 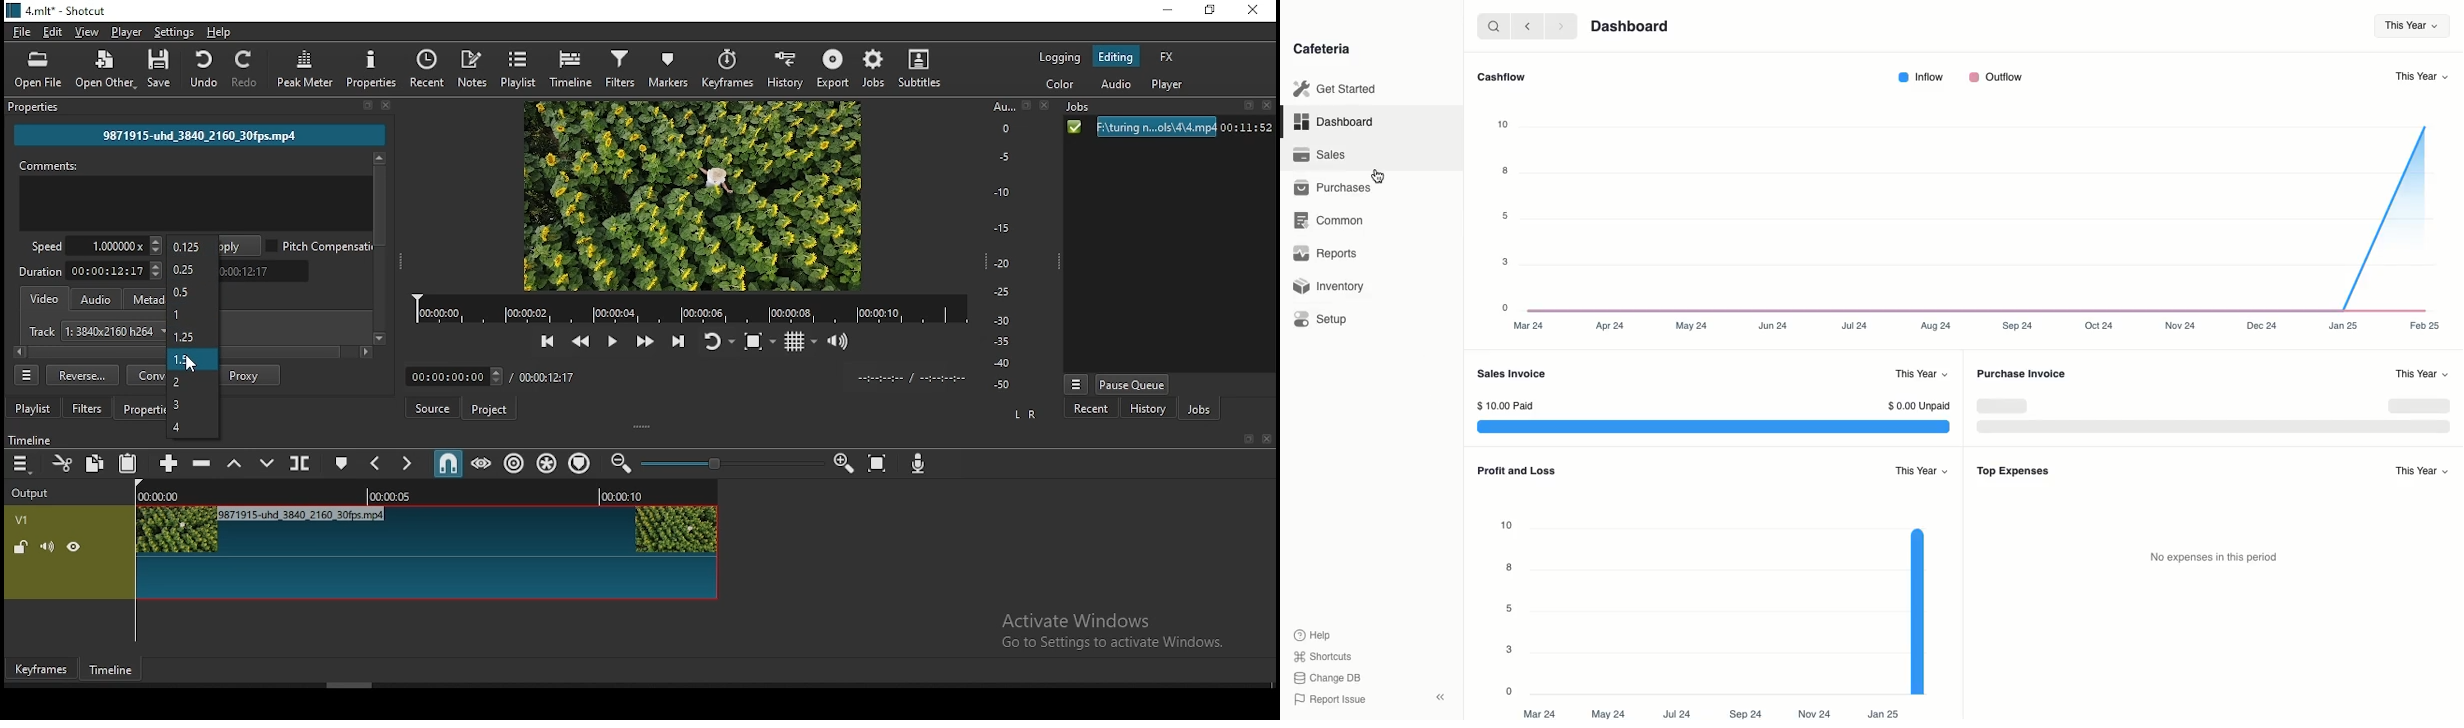 What do you see at coordinates (1611, 328) in the screenshot?
I see `Apr 24` at bounding box center [1611, 328].